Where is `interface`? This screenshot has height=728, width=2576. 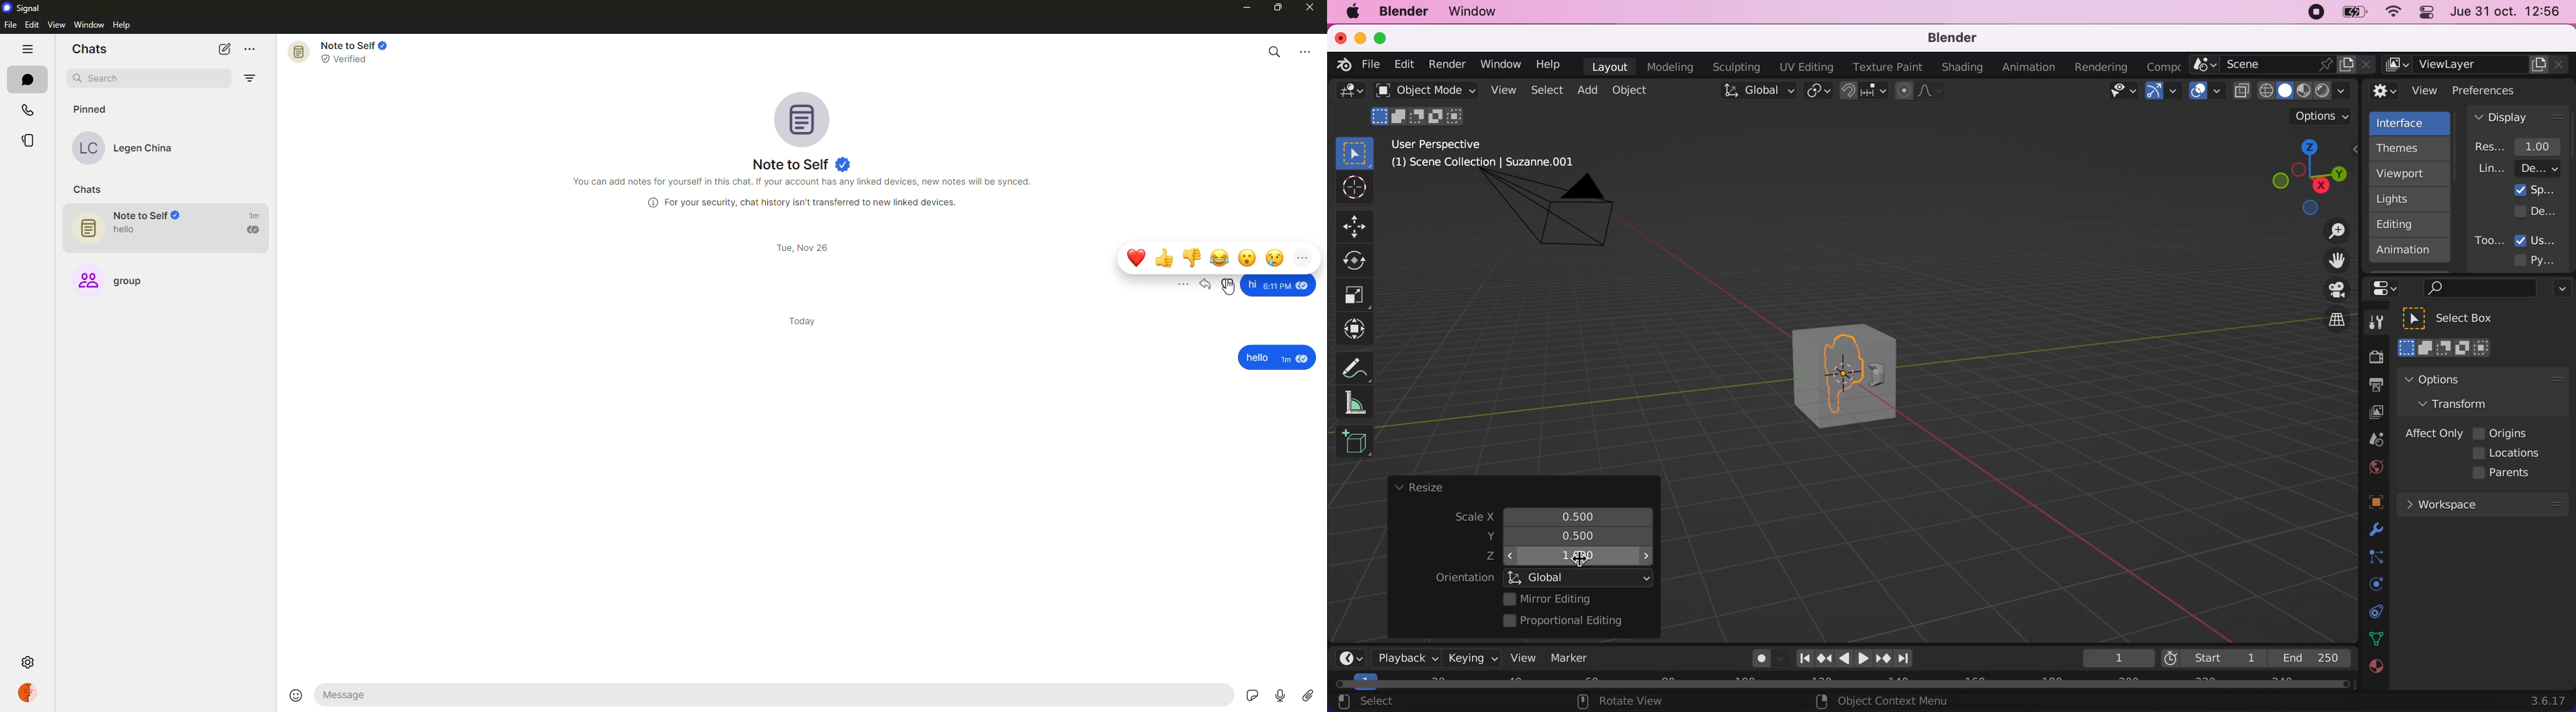 interface is located at coordinates (2412, 122).